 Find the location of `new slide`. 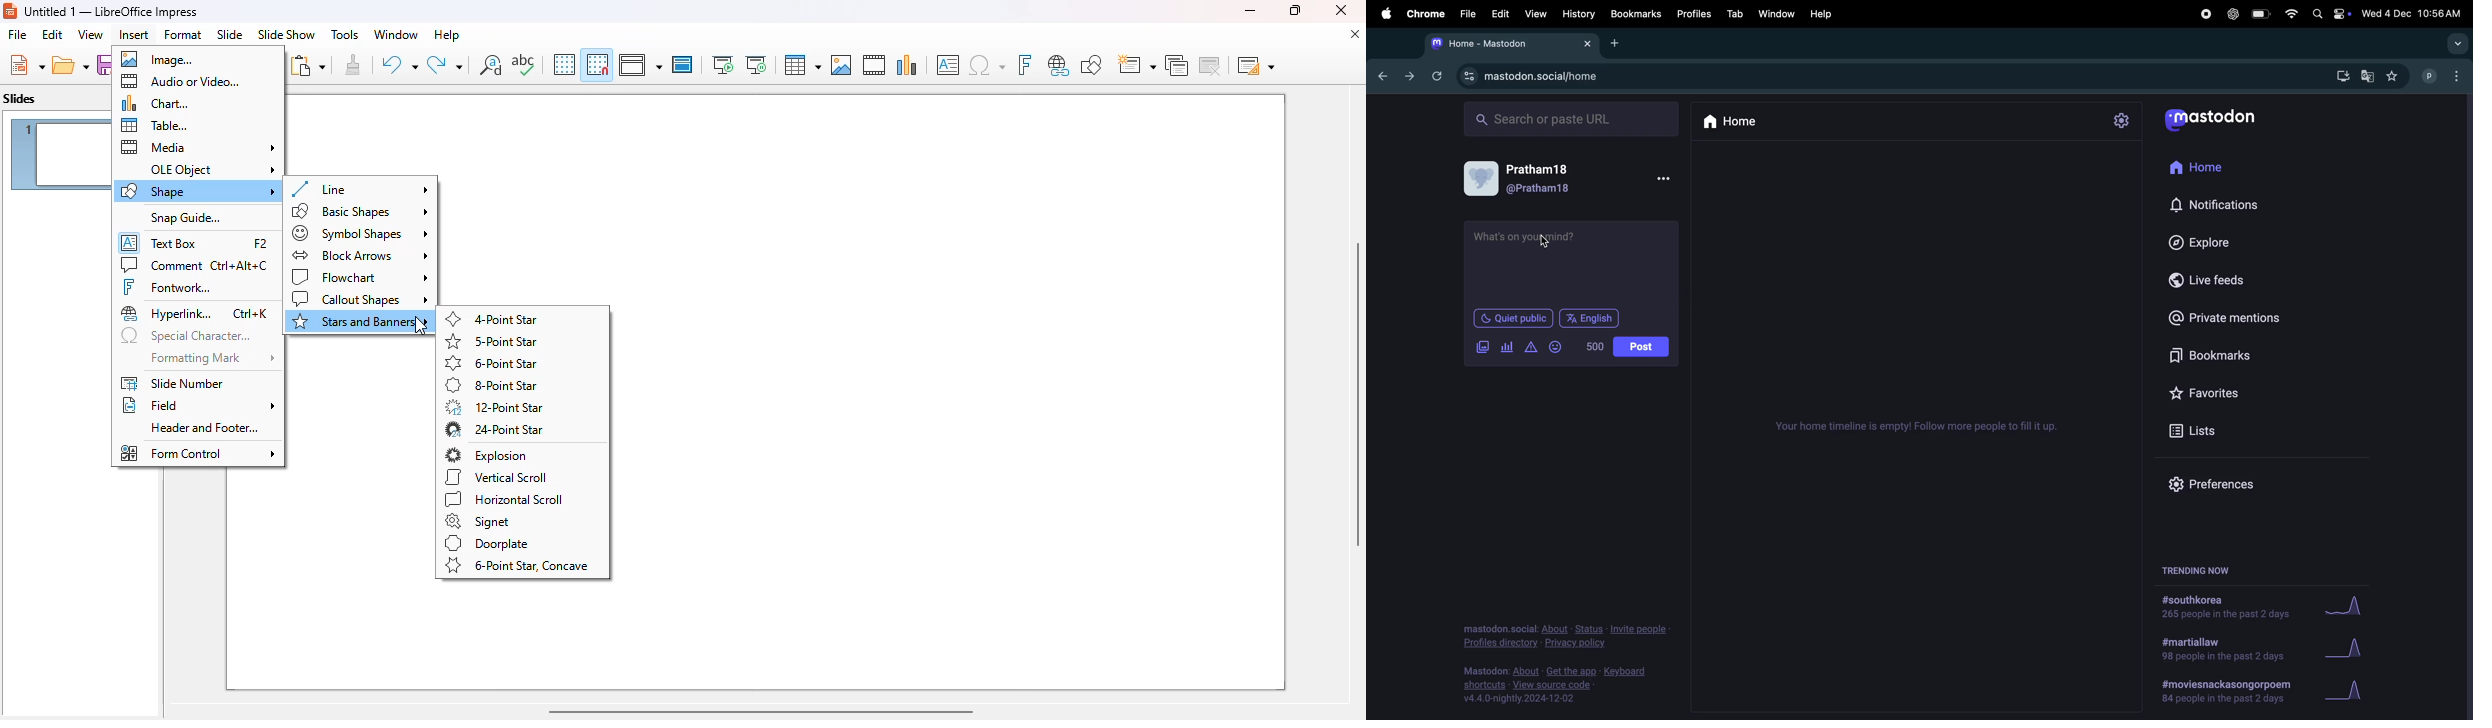

new slide is located at coordinates (1135, 65).